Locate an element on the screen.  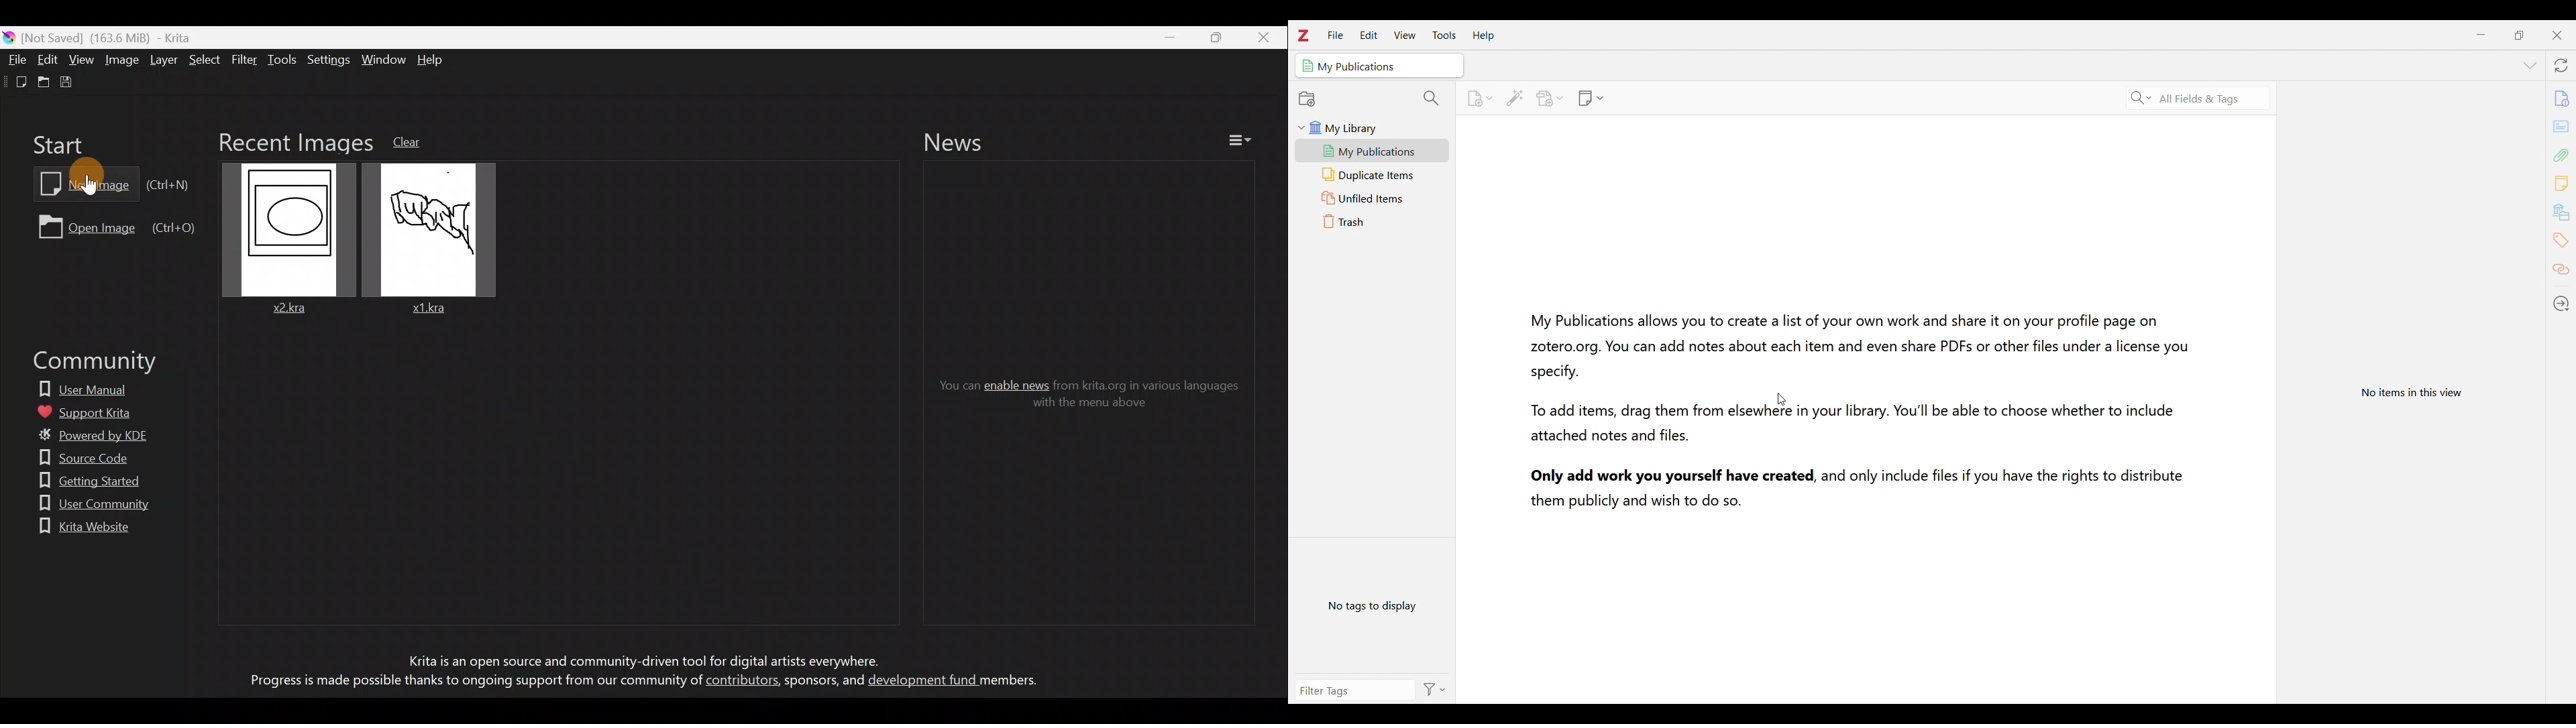
User manual is located at coordinates (93, 386).